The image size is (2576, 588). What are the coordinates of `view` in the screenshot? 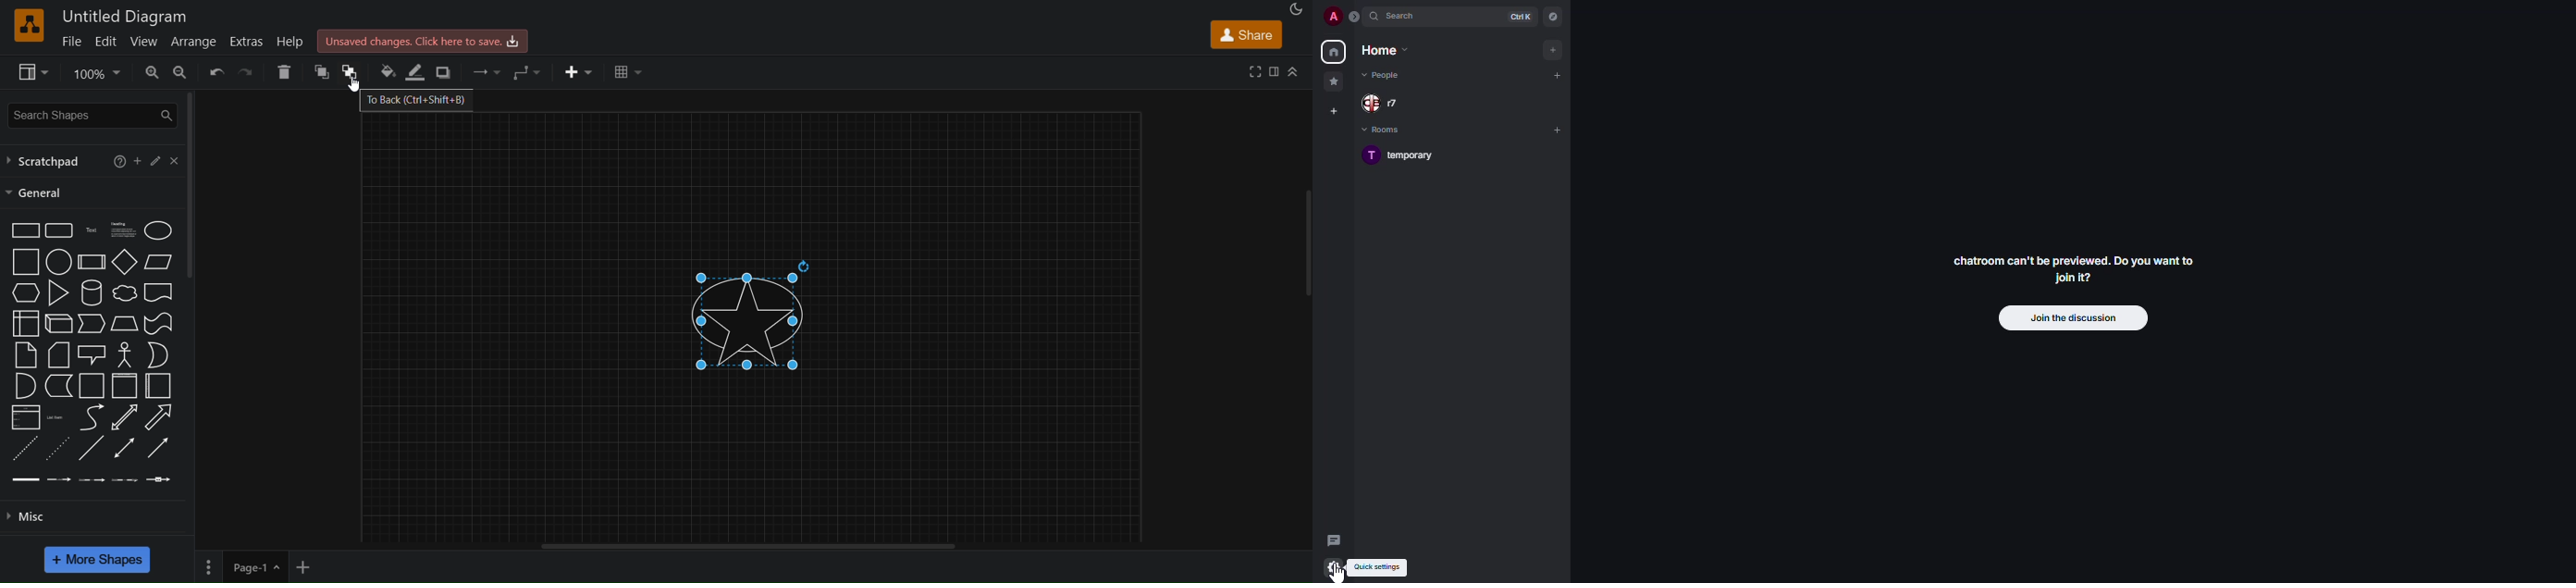 It's located at (30, 71).